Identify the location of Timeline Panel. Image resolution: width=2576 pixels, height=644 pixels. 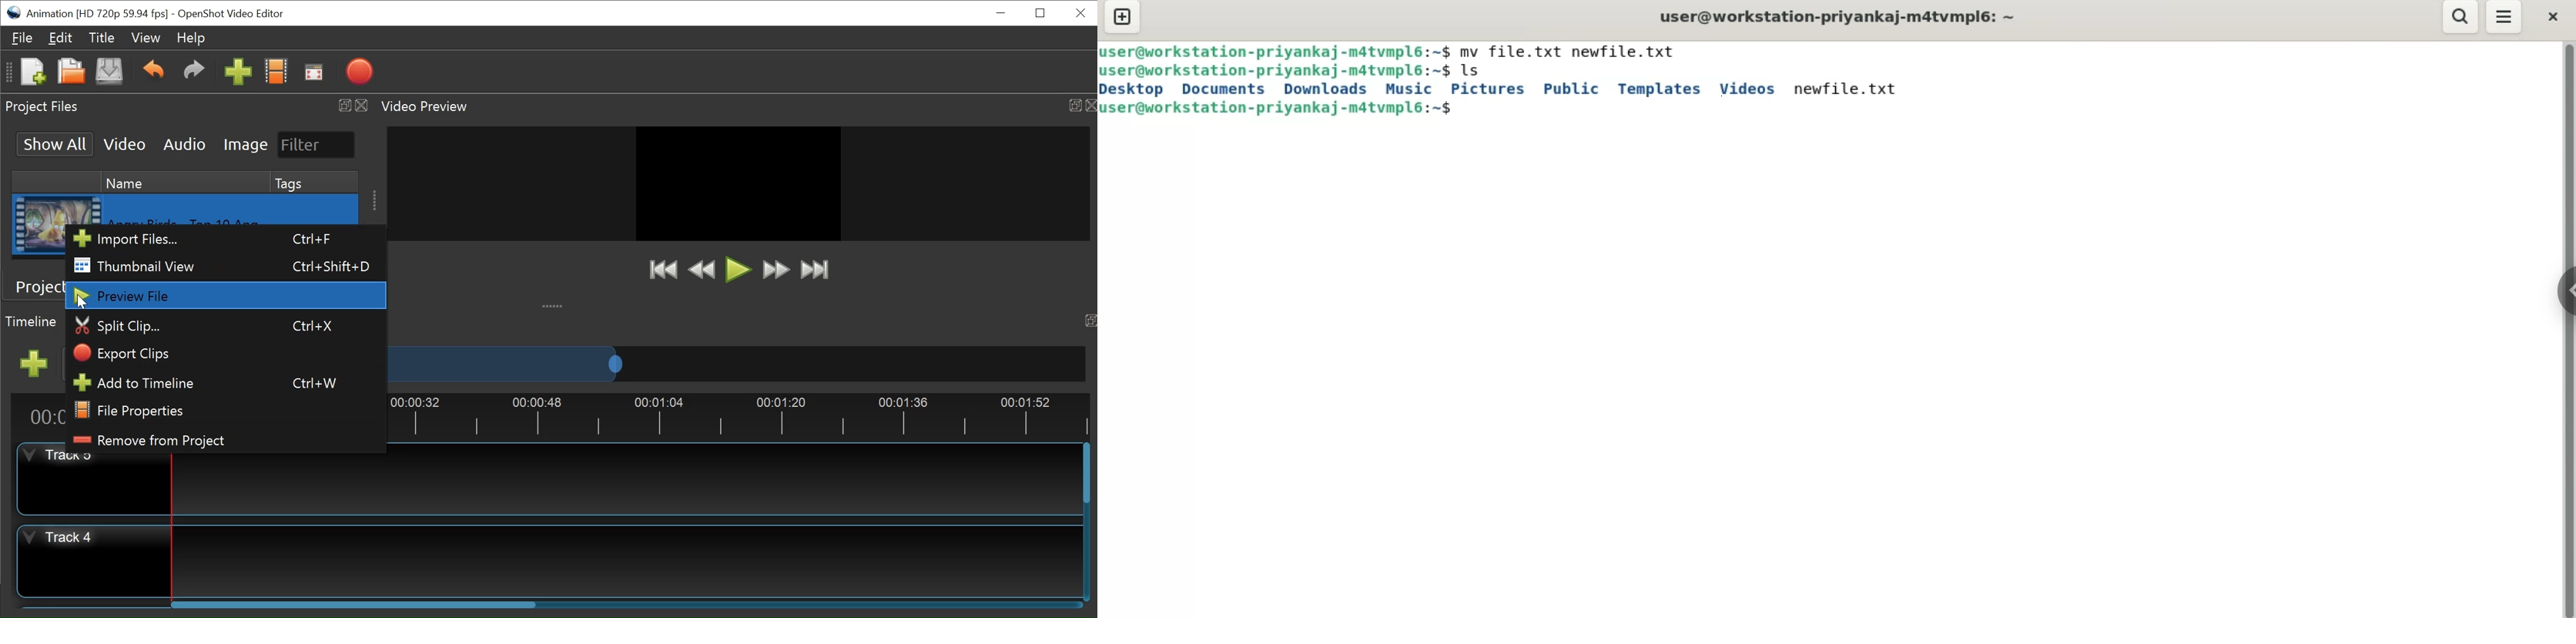
(31, 321).